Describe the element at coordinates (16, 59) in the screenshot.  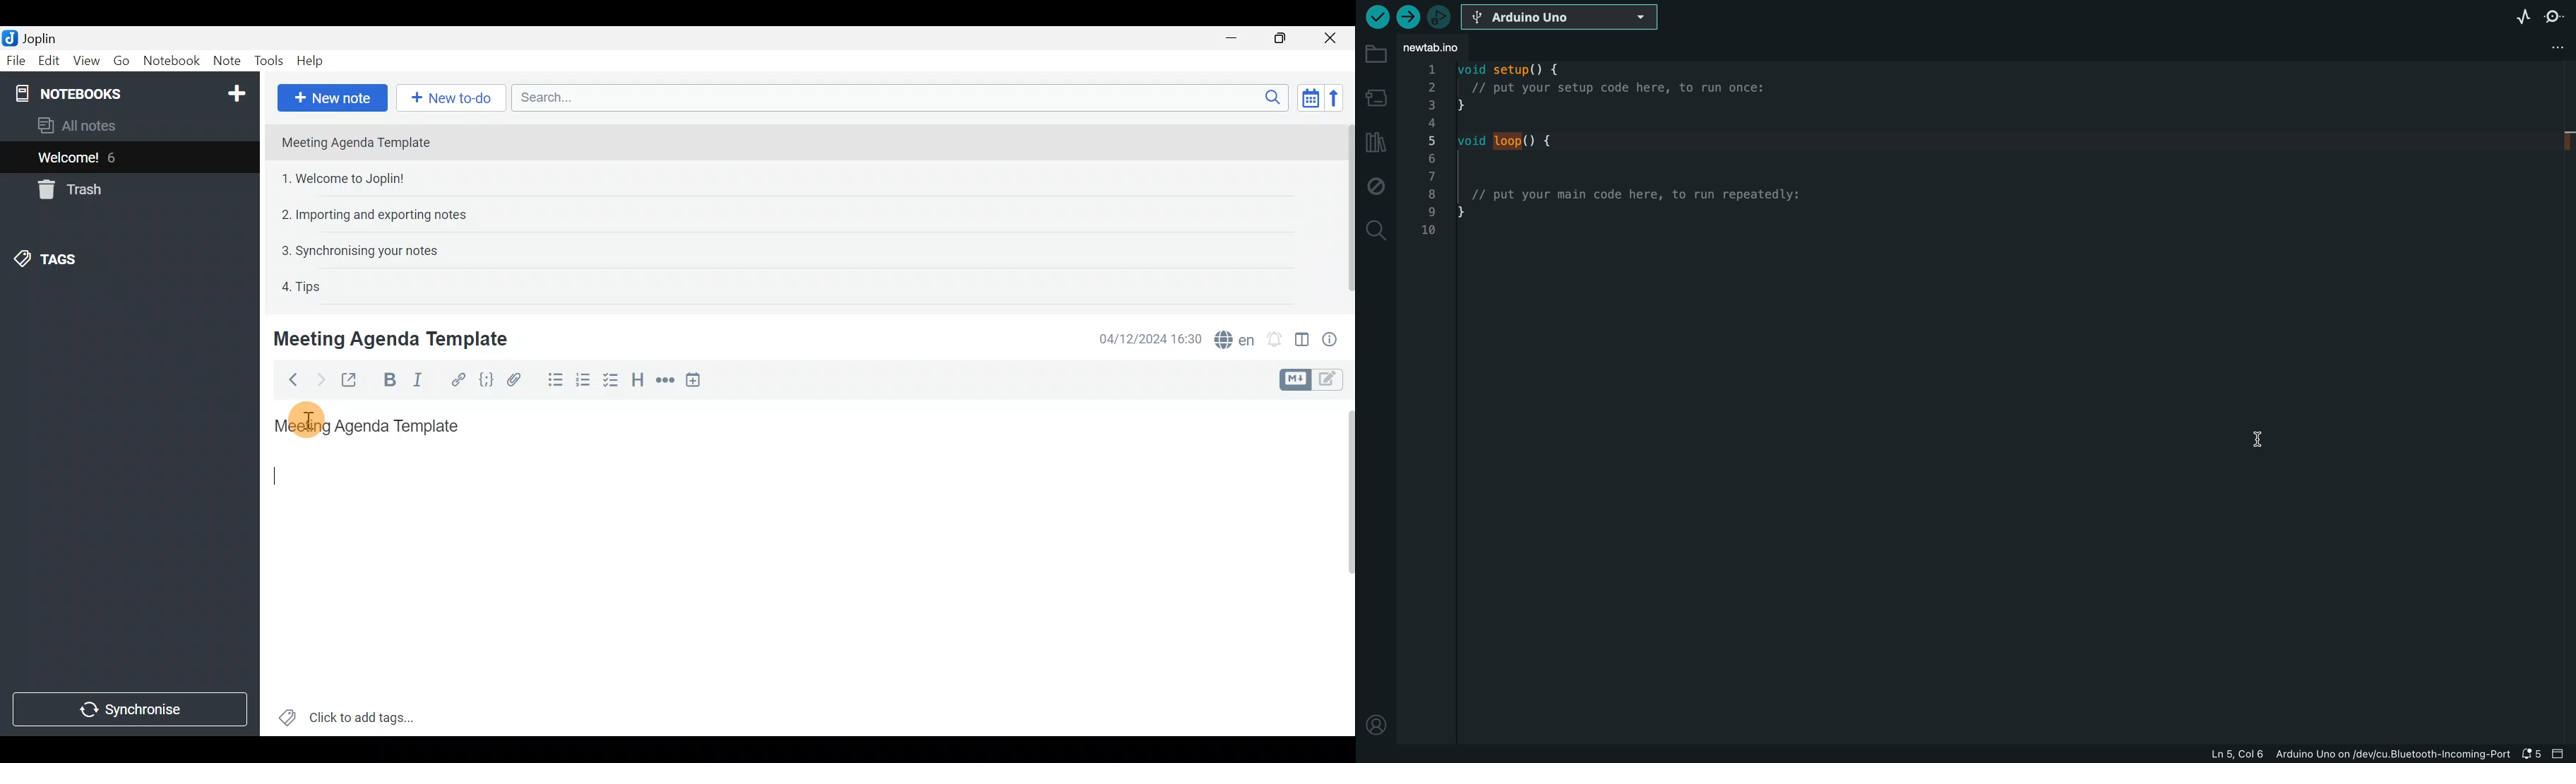
I see `File` at that location.